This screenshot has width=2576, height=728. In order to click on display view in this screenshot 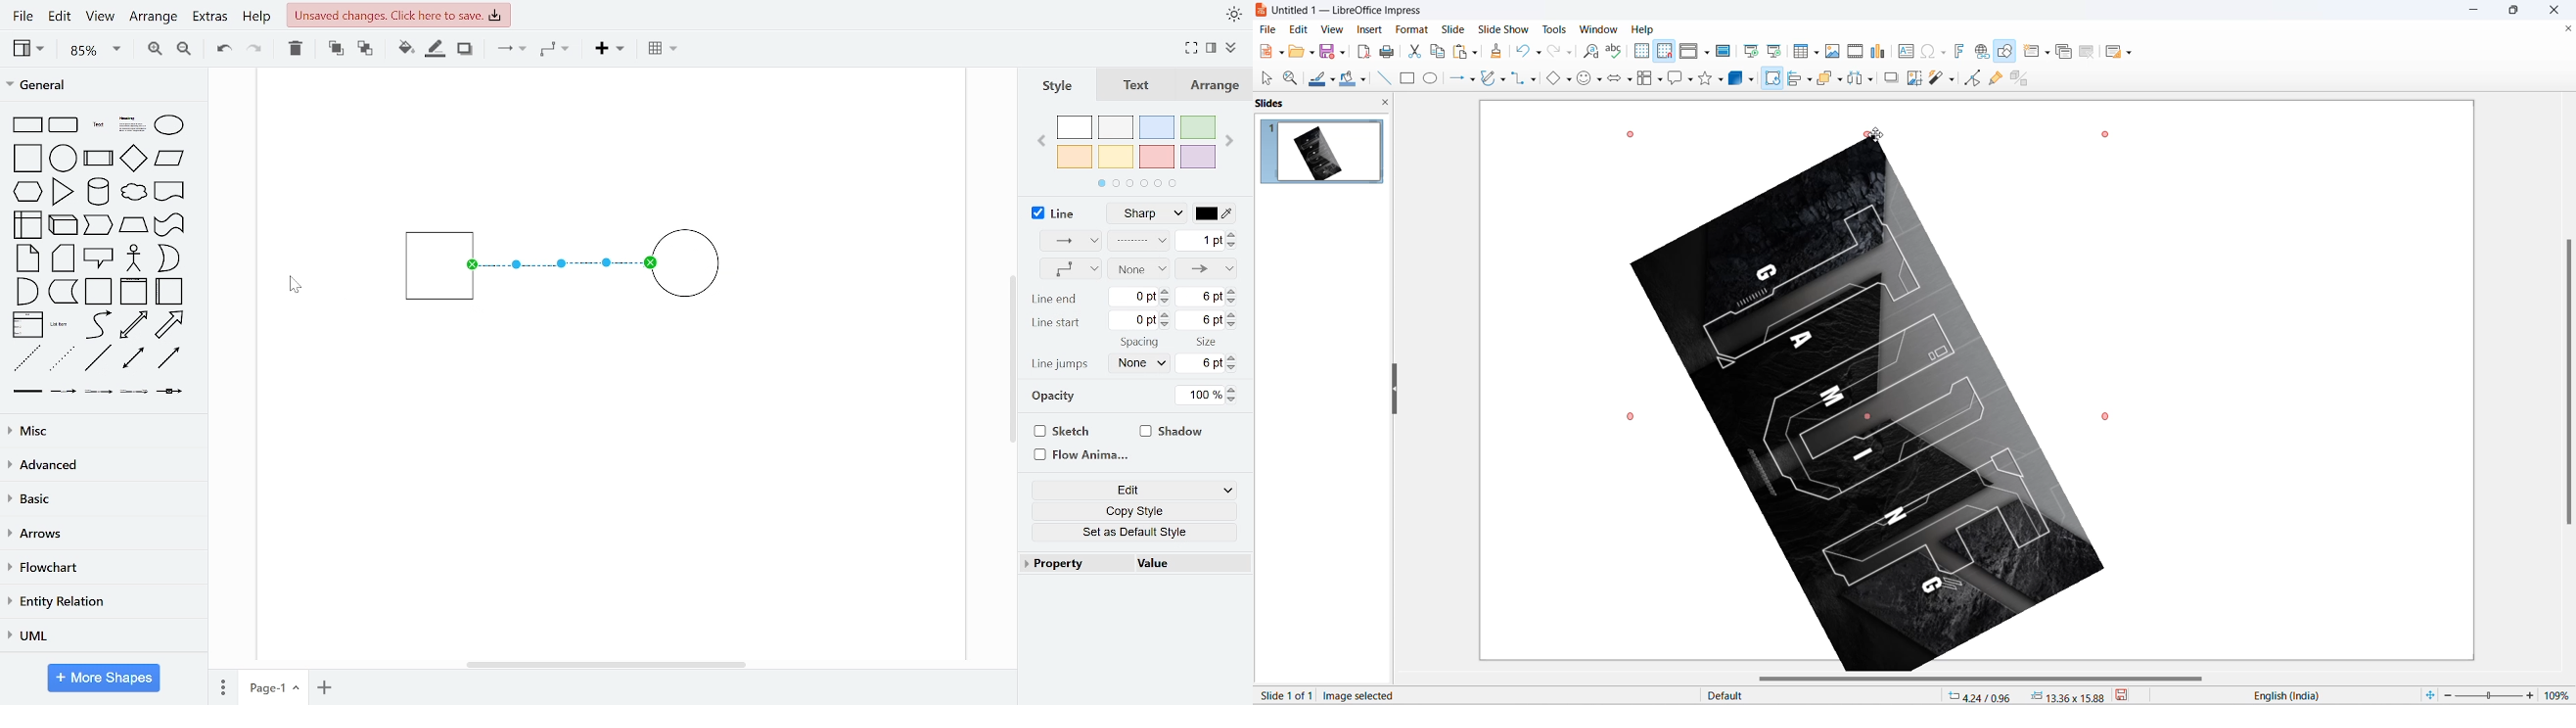, I will do `click(1690, 52)`.